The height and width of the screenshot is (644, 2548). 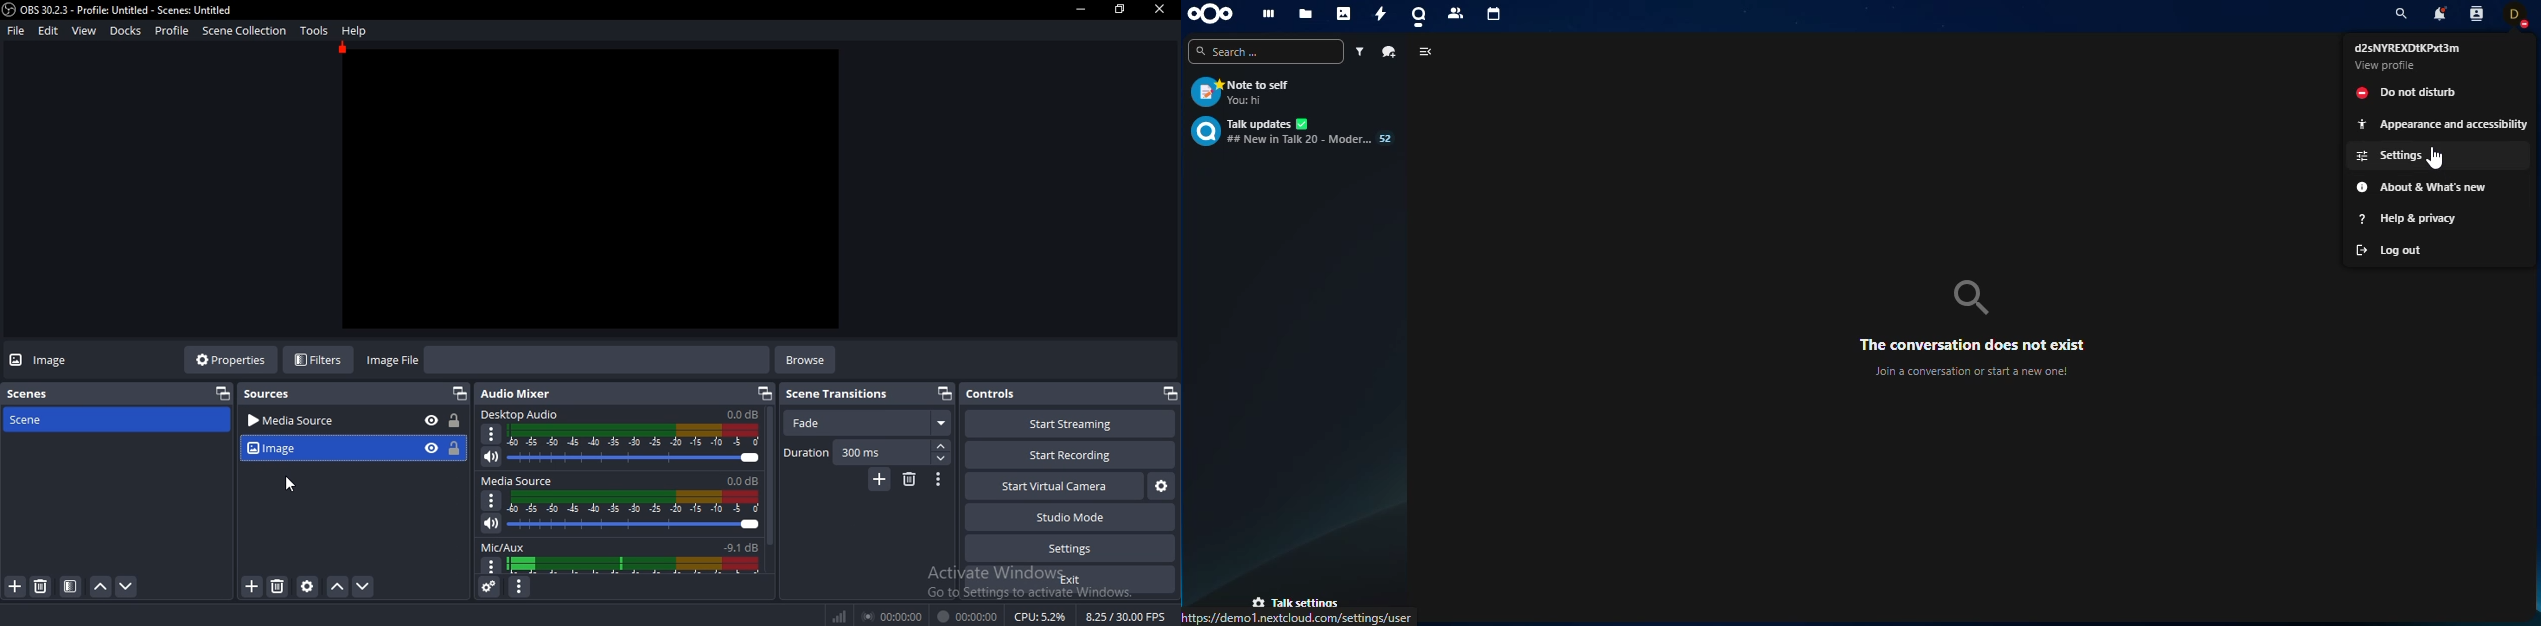 I want to click on Note to self You: hi, so click(x=1294, y=92).